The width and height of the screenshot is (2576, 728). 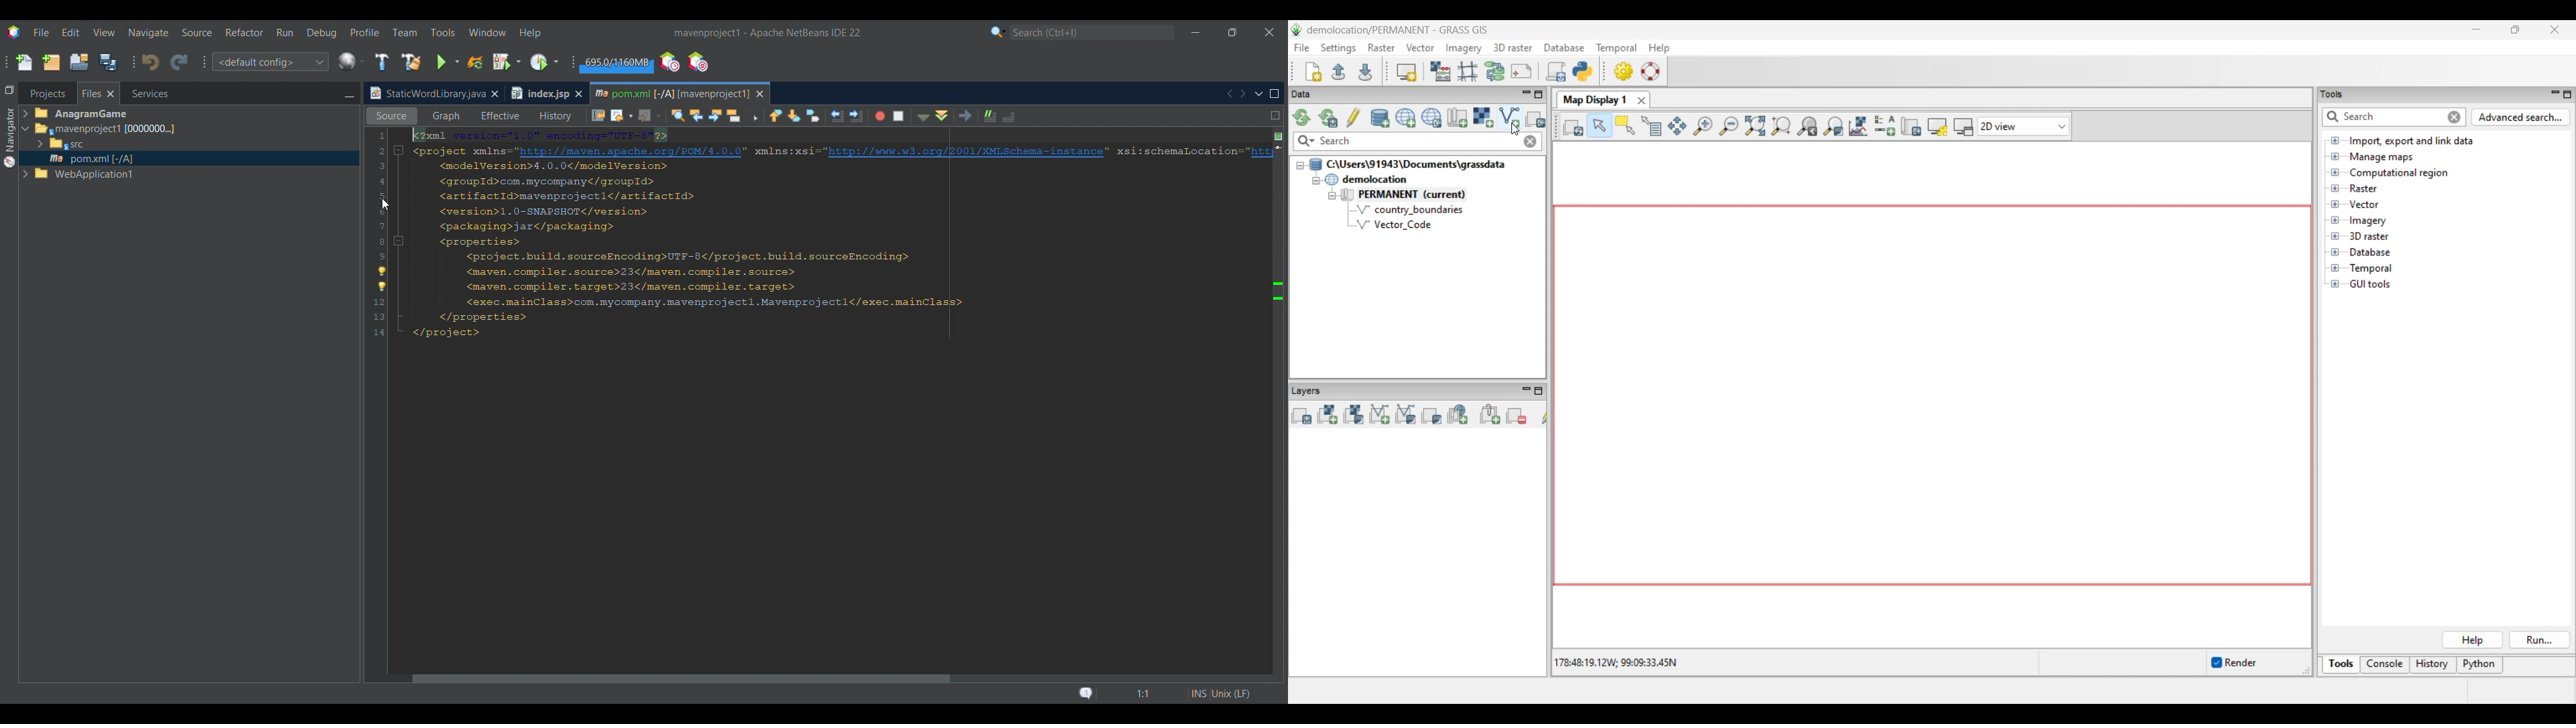 I want to click on Raster menu, so click(x=1381, y=48).